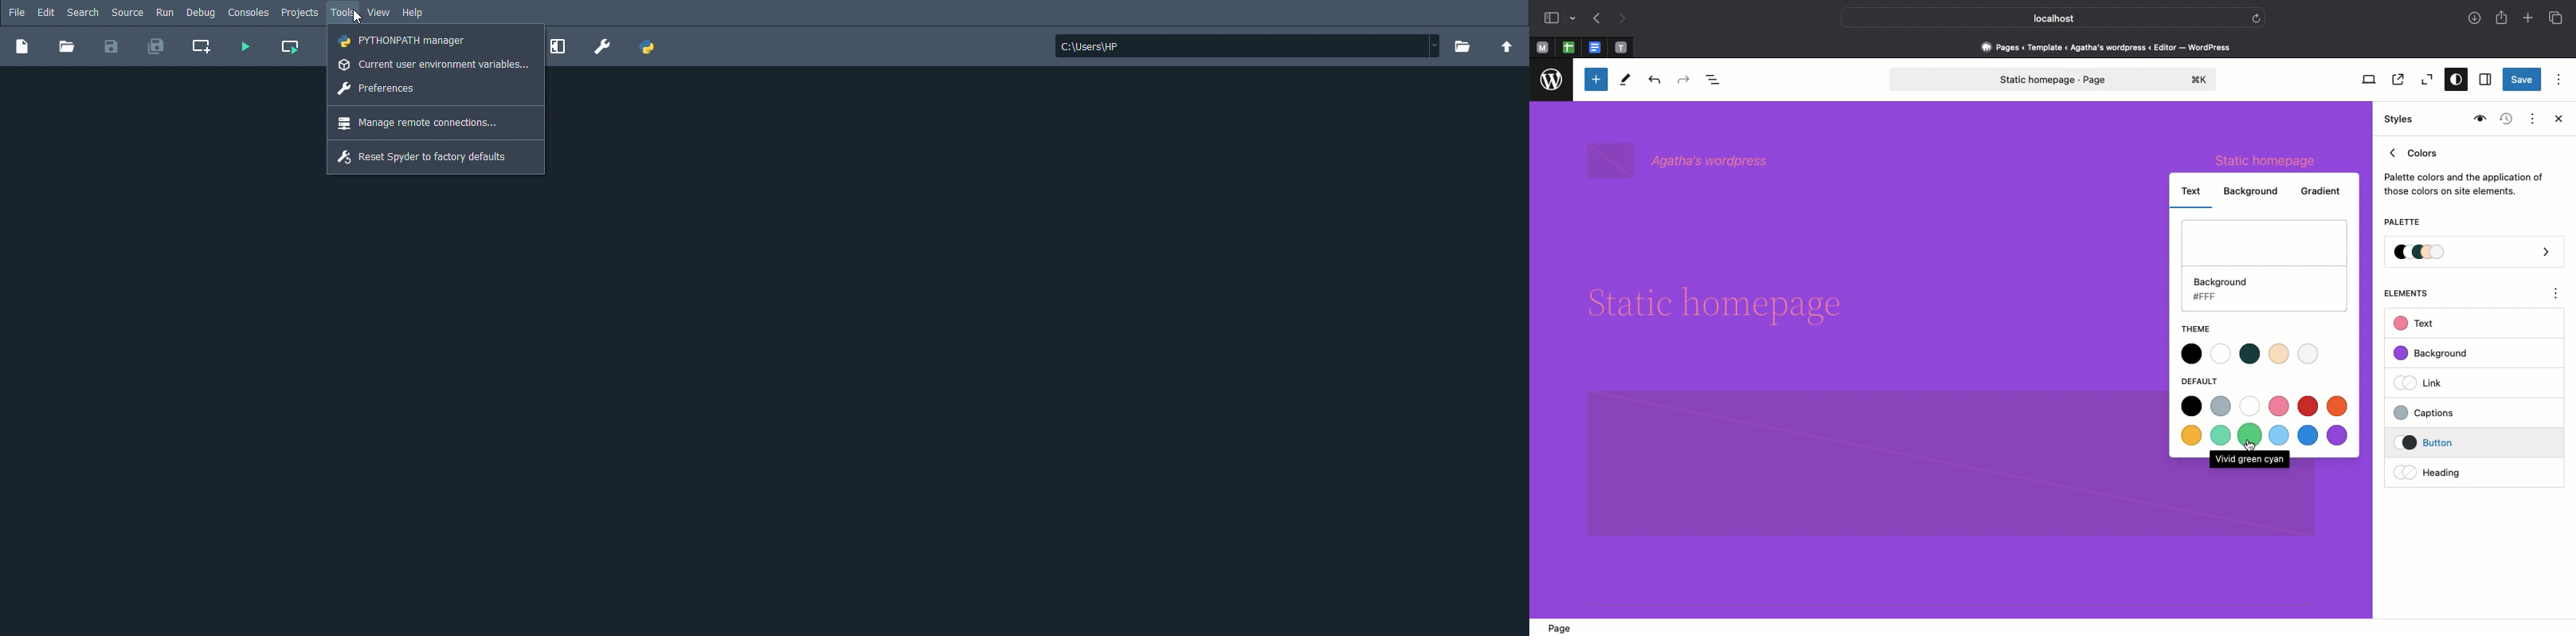 This screenshot has width=2576, height=644. What do you see at coordinates (291, 47) in the screenshot?
I see `Run current cell` at bounding box center [291, 47].